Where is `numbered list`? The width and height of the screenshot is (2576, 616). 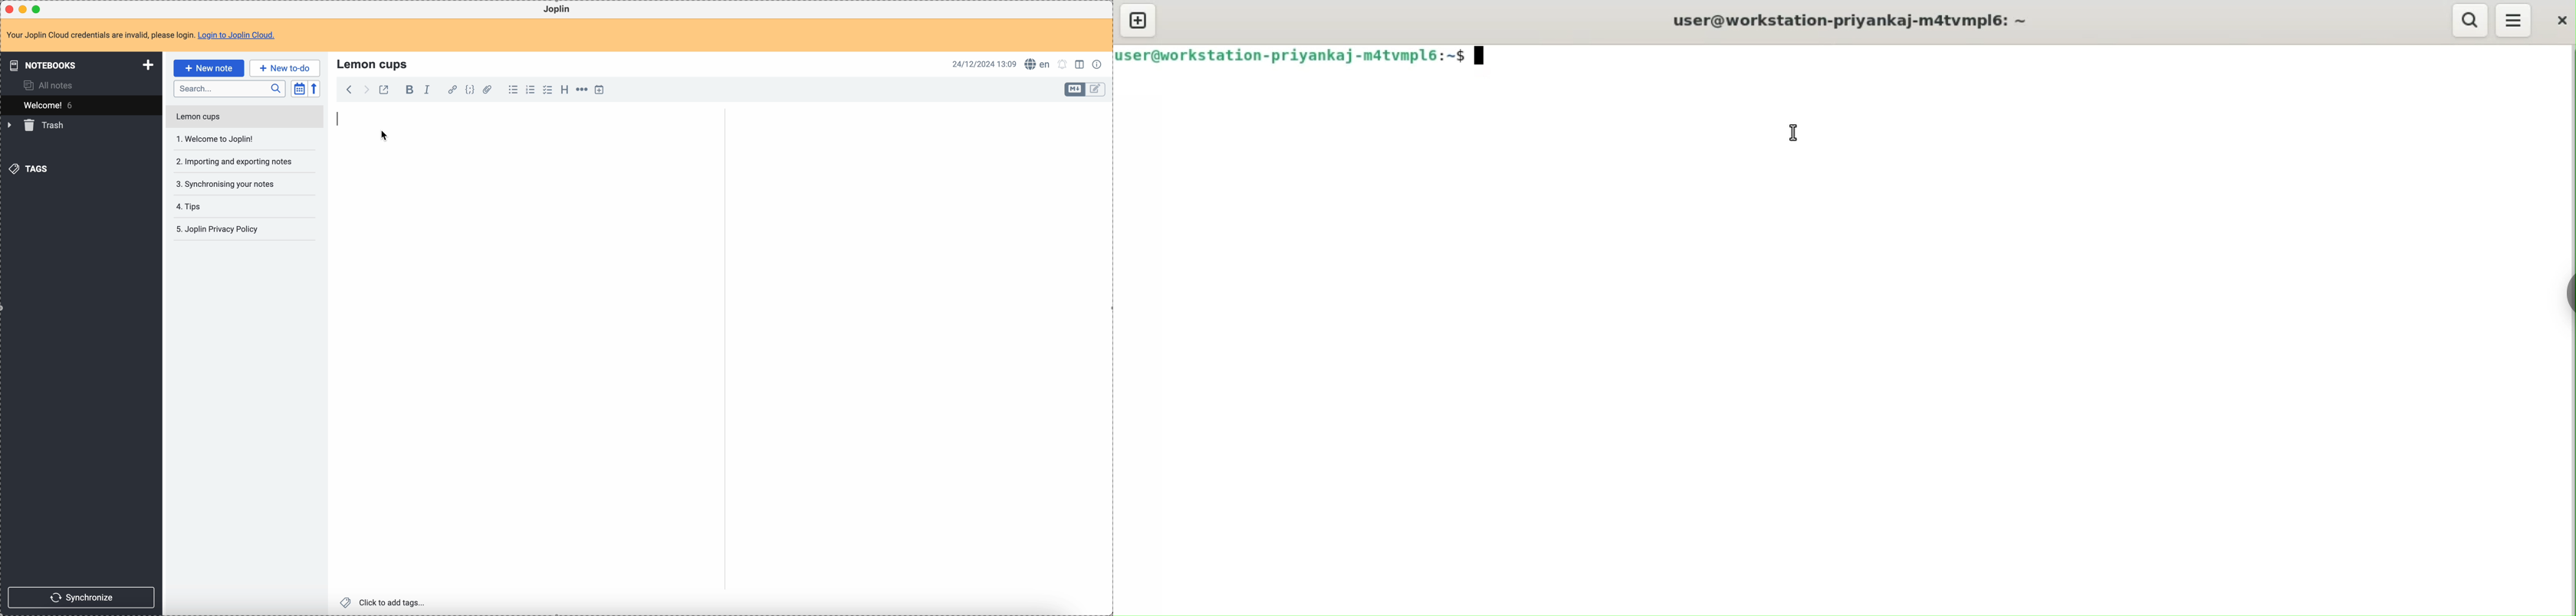
numbered list is located at coordinates (531, 90).